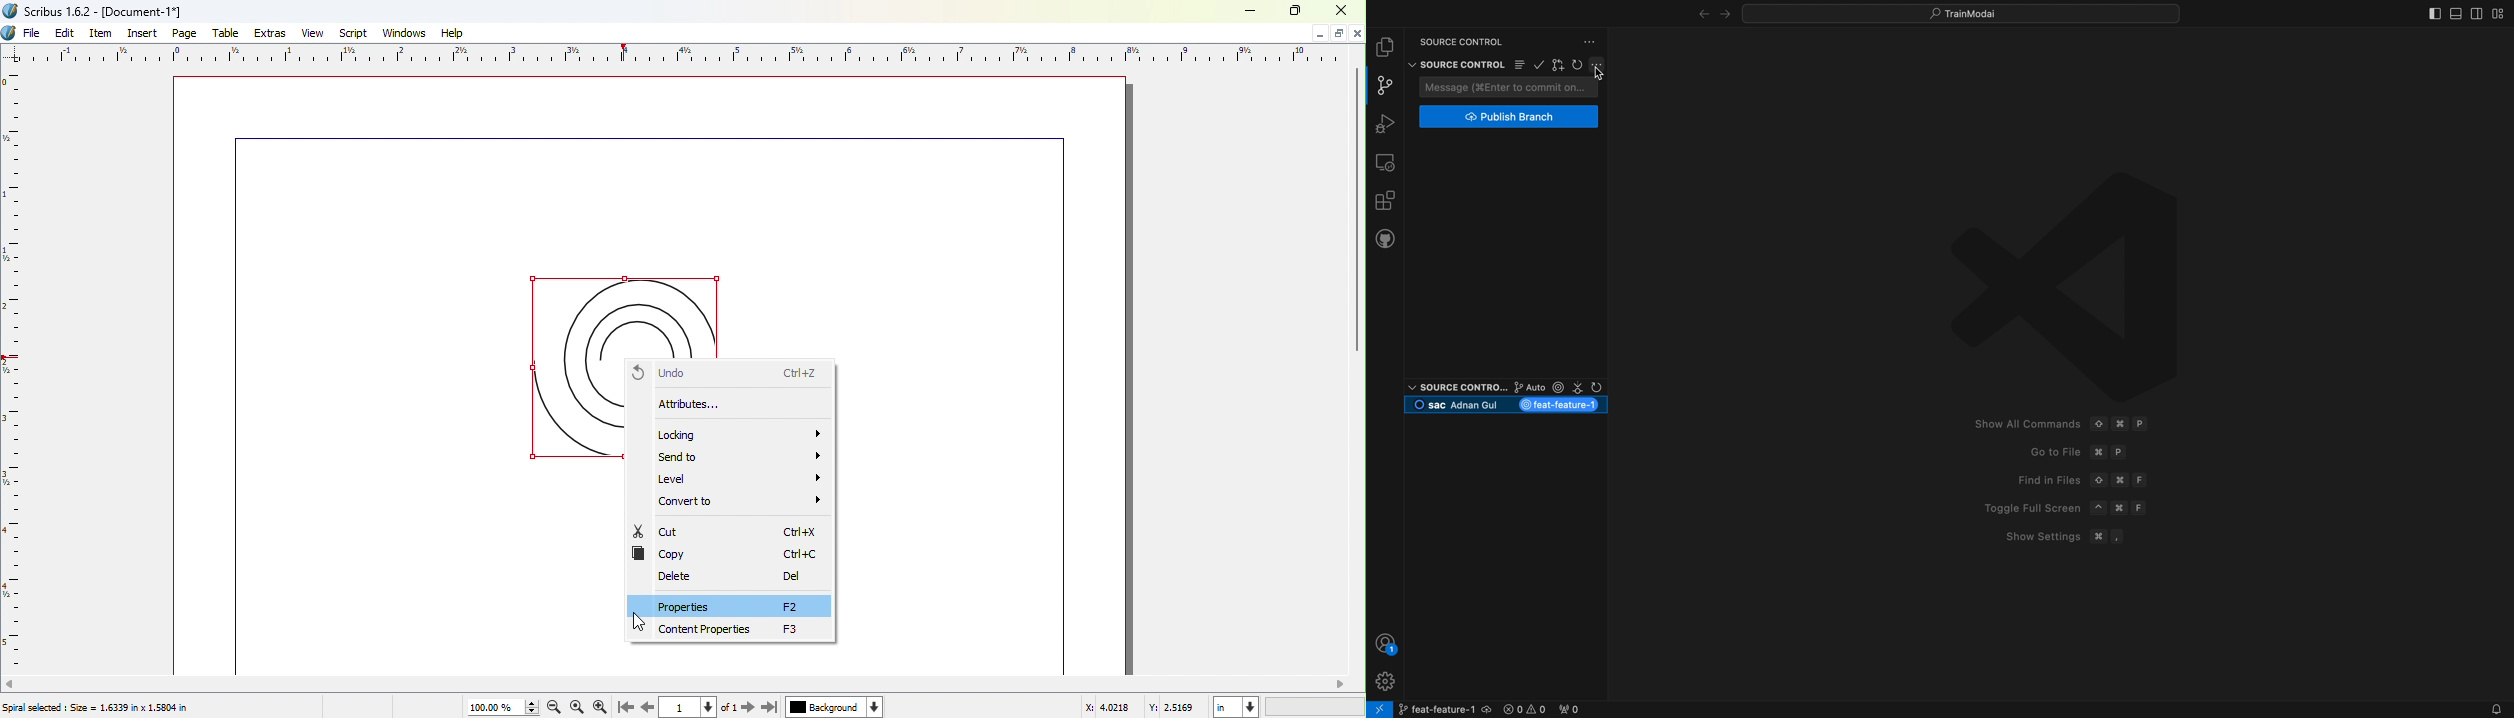 This screenshot has height=728, width=2520. What do you see at coordinates (2120, 536) in the screenshot?
I see `,` at bounding box center [2120, 536].